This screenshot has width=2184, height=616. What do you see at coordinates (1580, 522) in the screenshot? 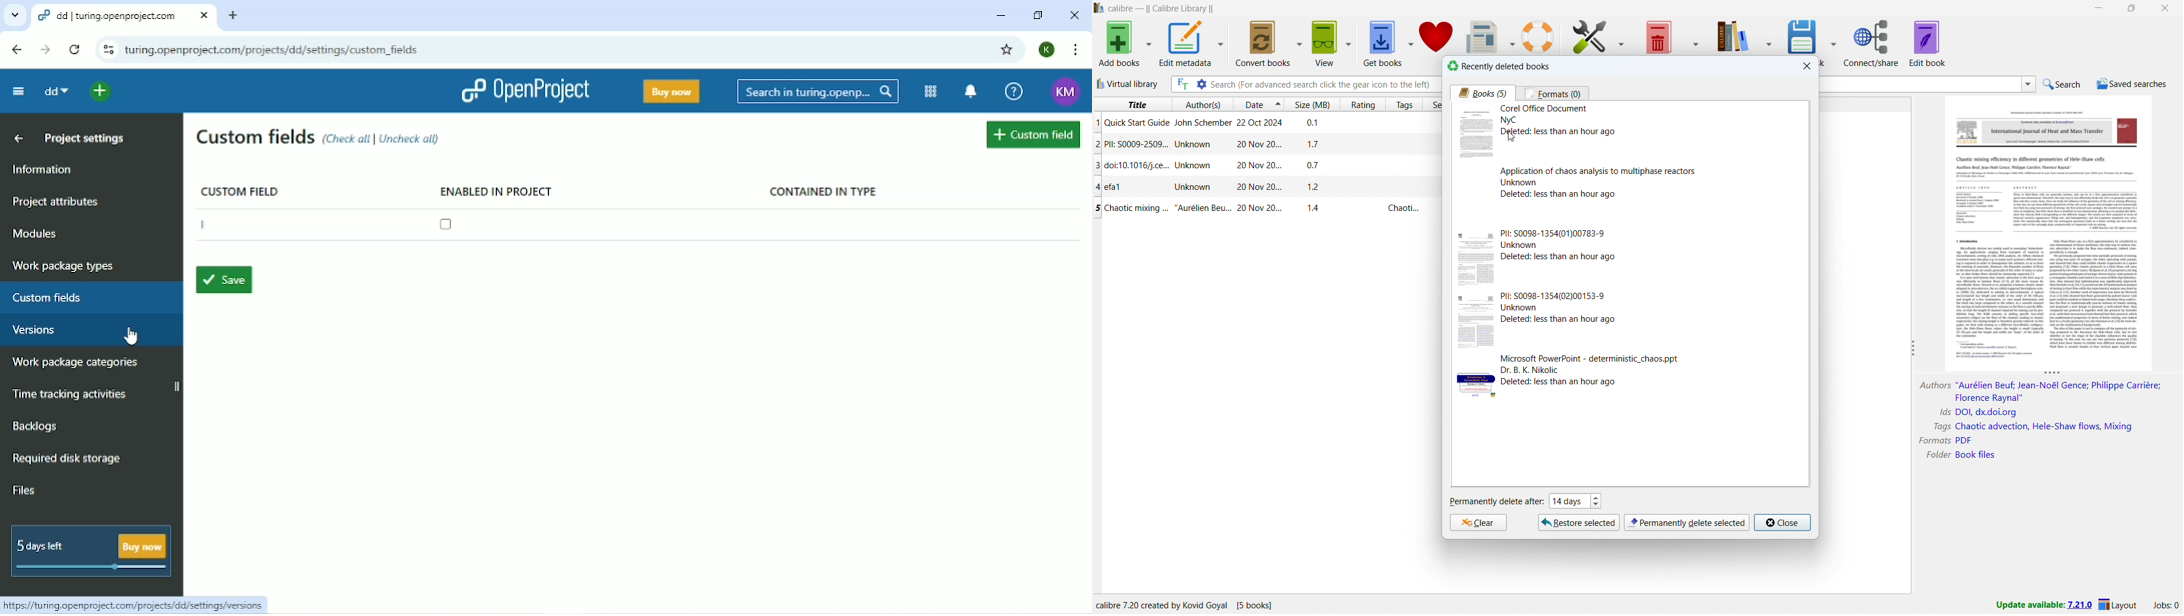
I see `restore selcted` at bounding box center [1580, 522].